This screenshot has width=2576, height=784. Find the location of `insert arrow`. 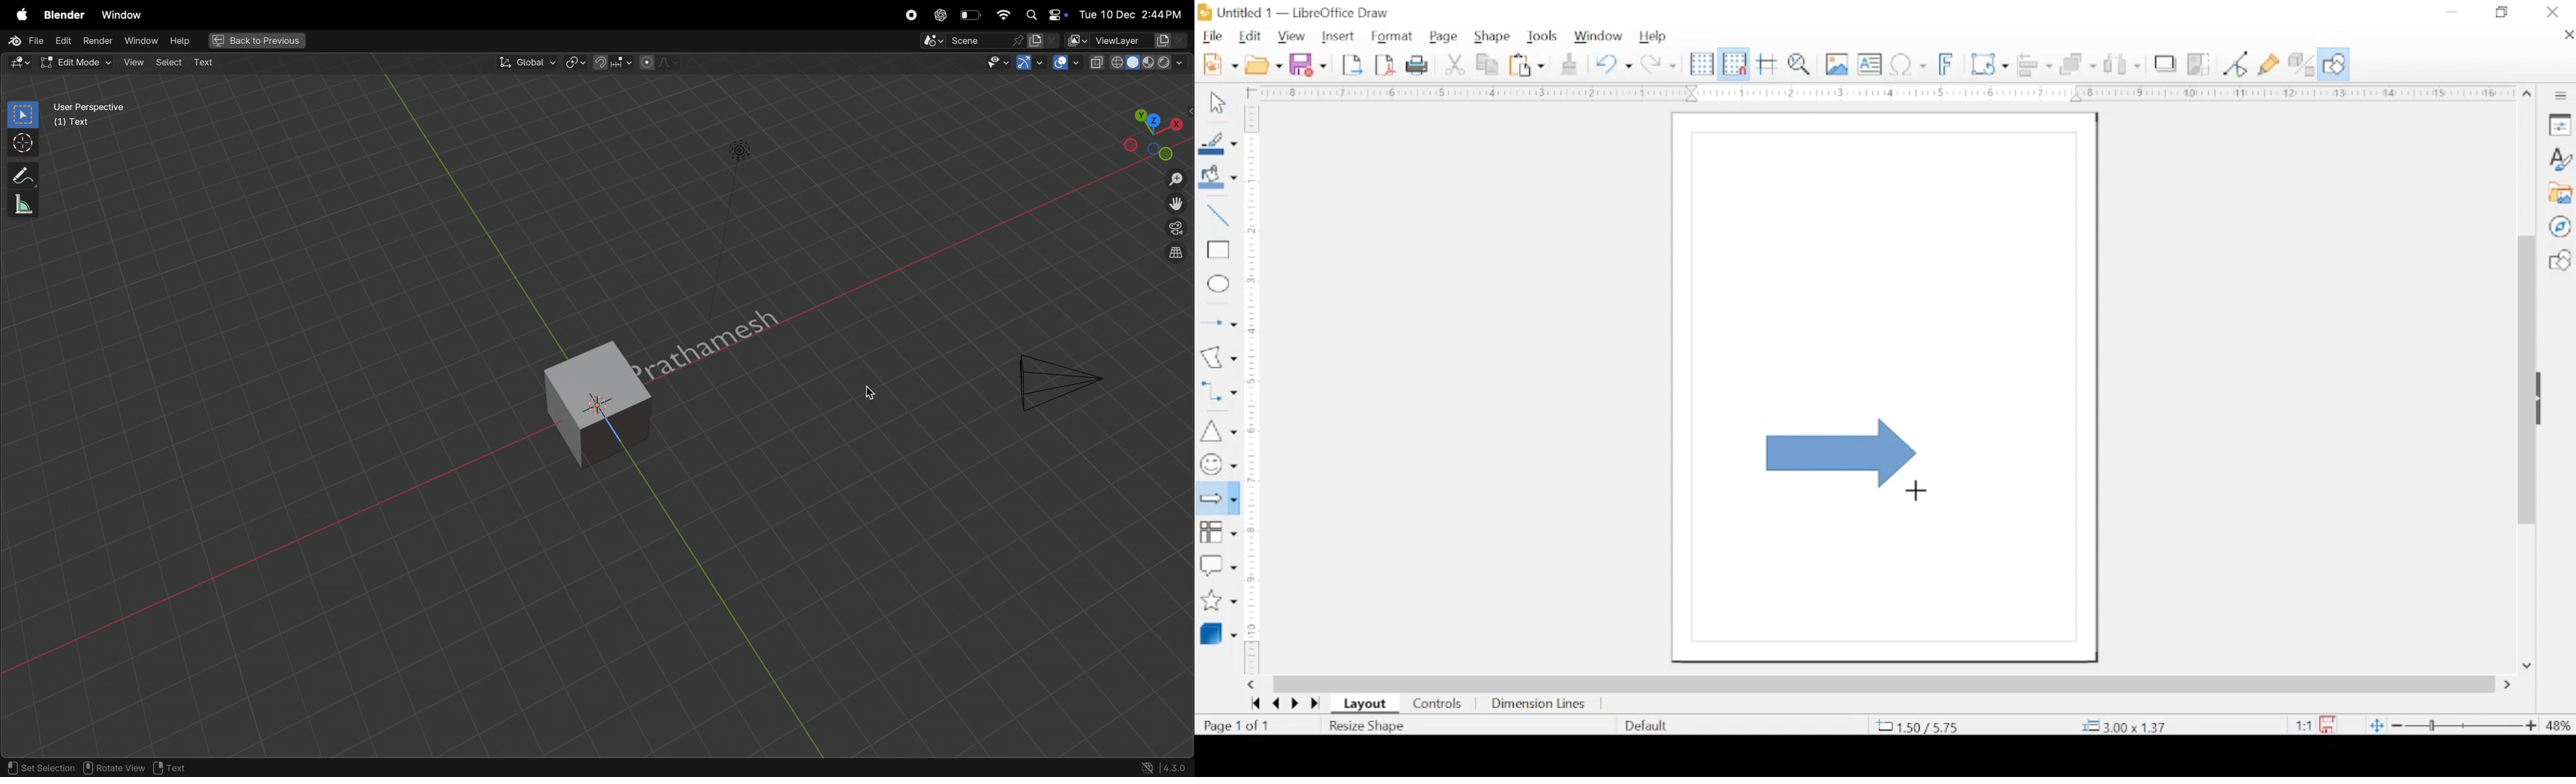

insert arrow is located at coordinates (1217, 323).